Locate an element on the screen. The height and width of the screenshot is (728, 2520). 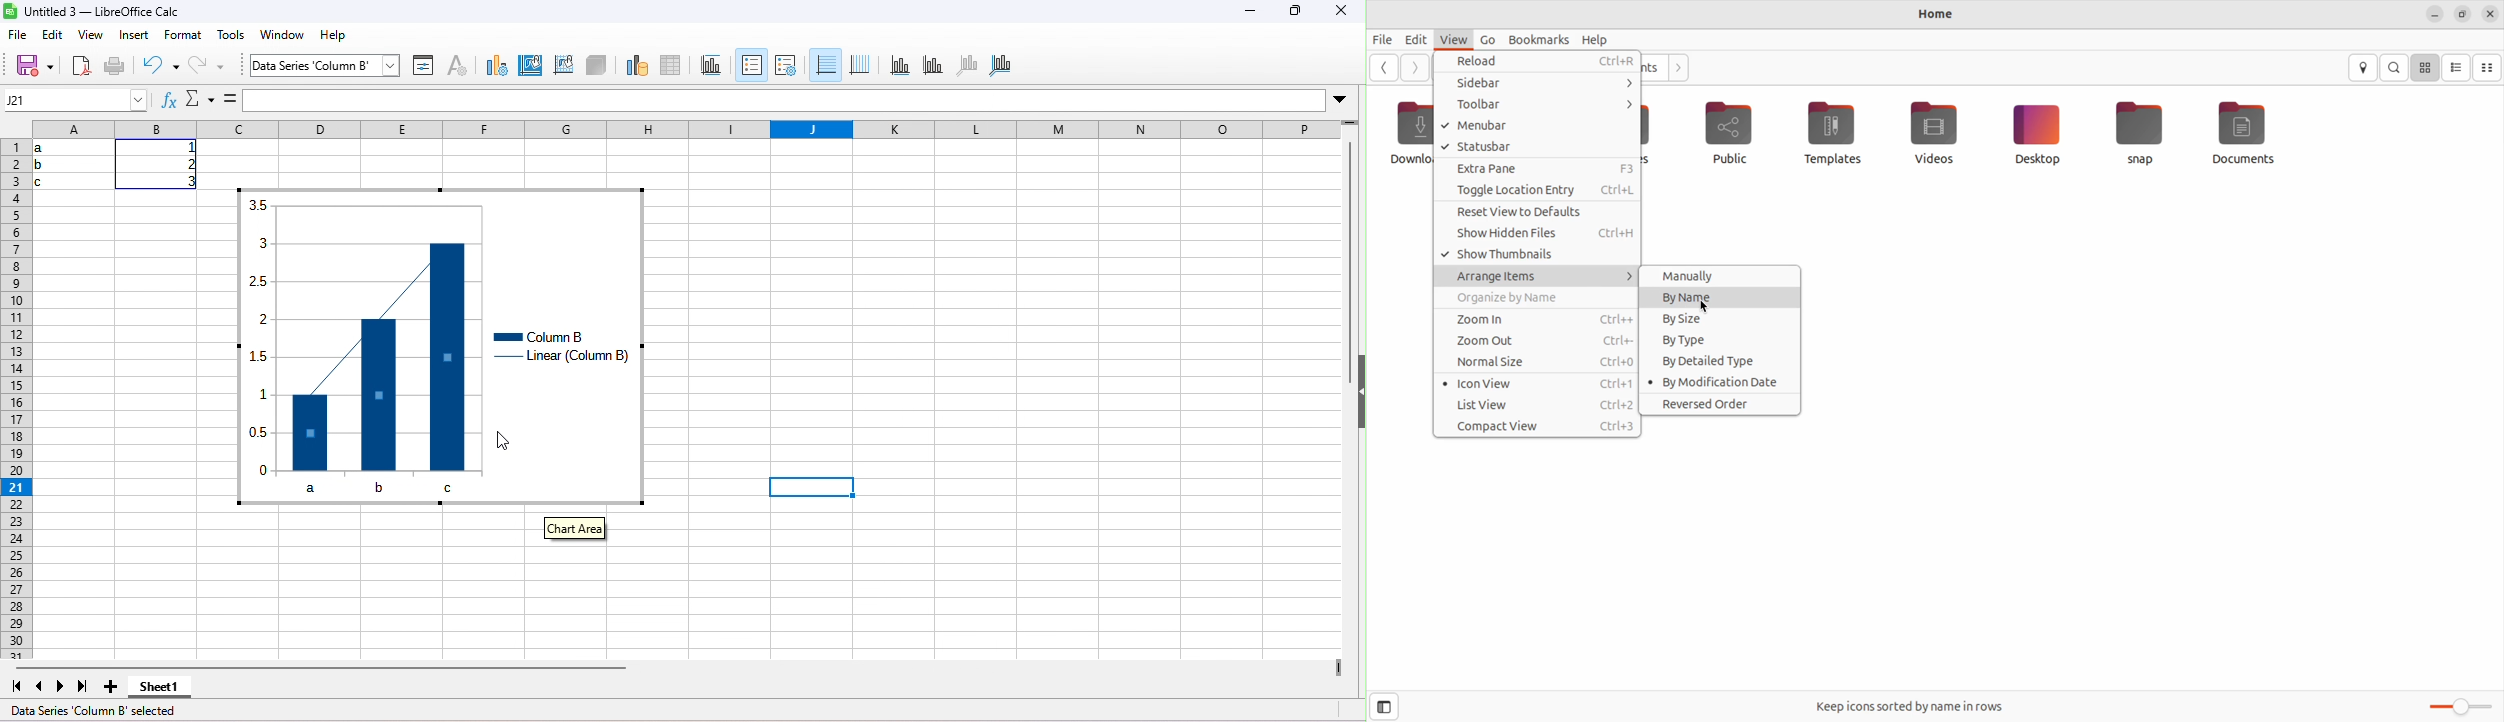
wall is located at coordinates (563, 67).